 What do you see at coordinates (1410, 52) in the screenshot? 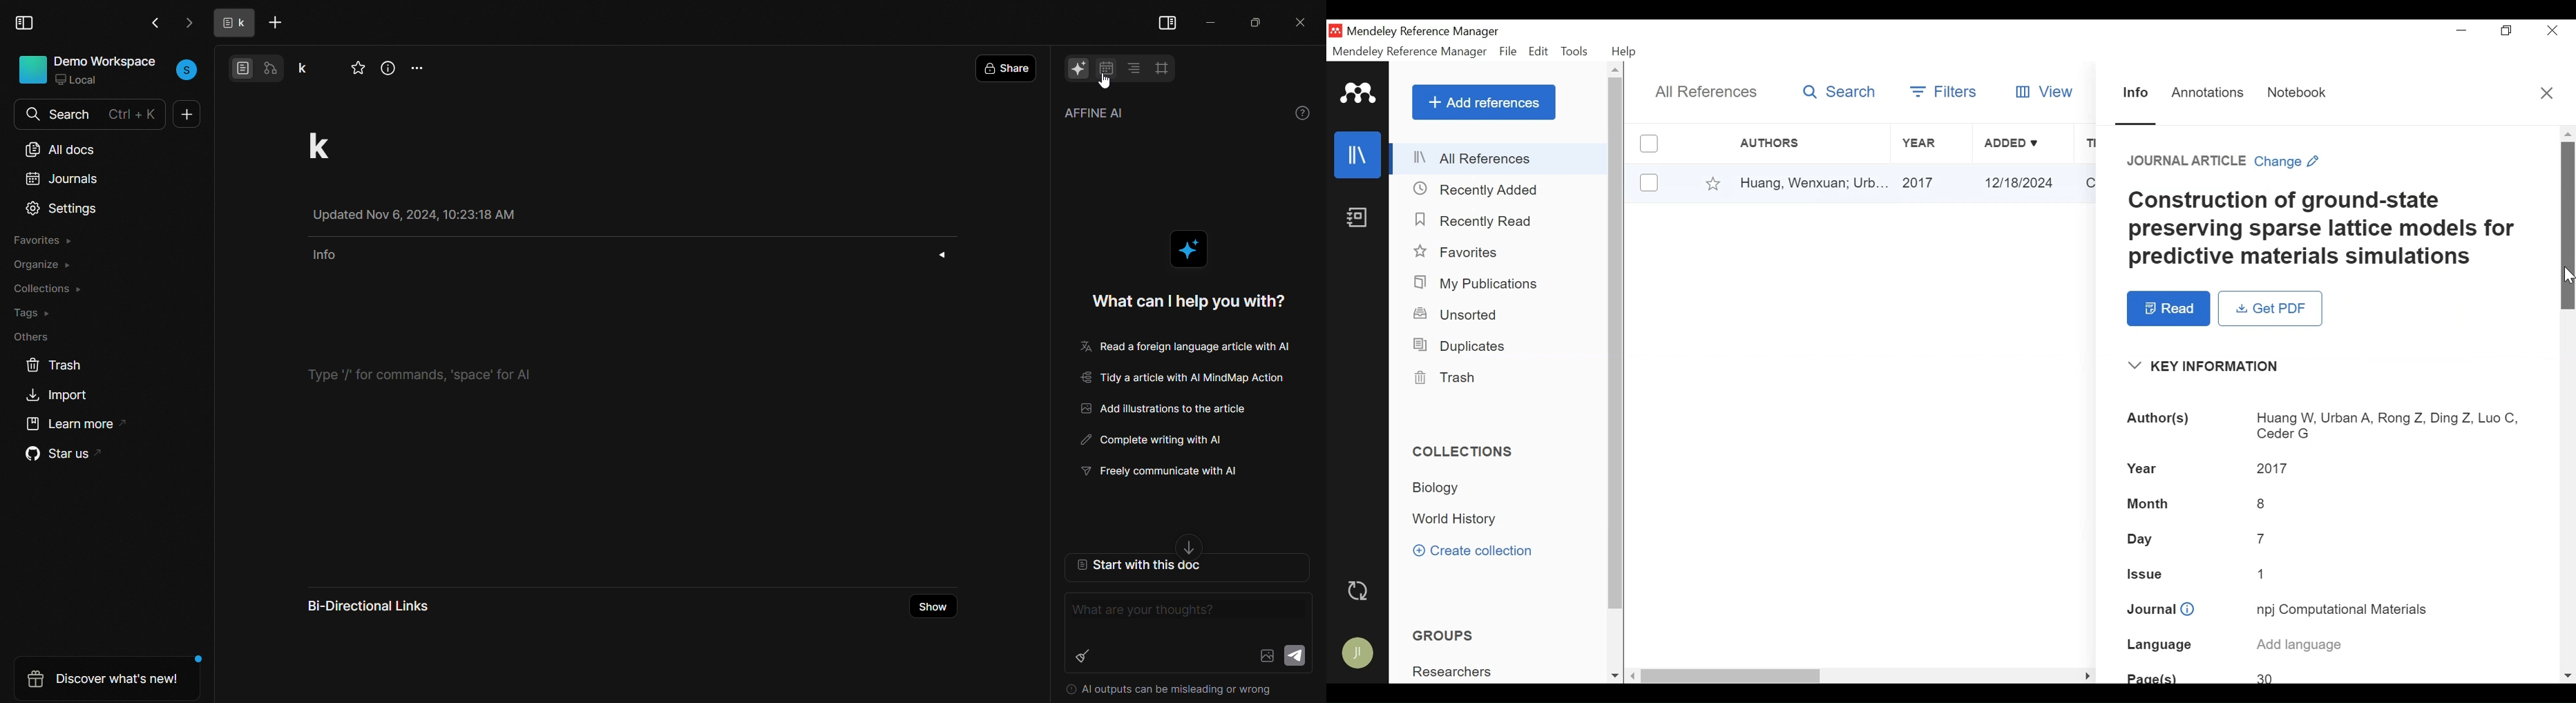
I see `Mendeley Reference Manager` at bounding box center [1410, 52].